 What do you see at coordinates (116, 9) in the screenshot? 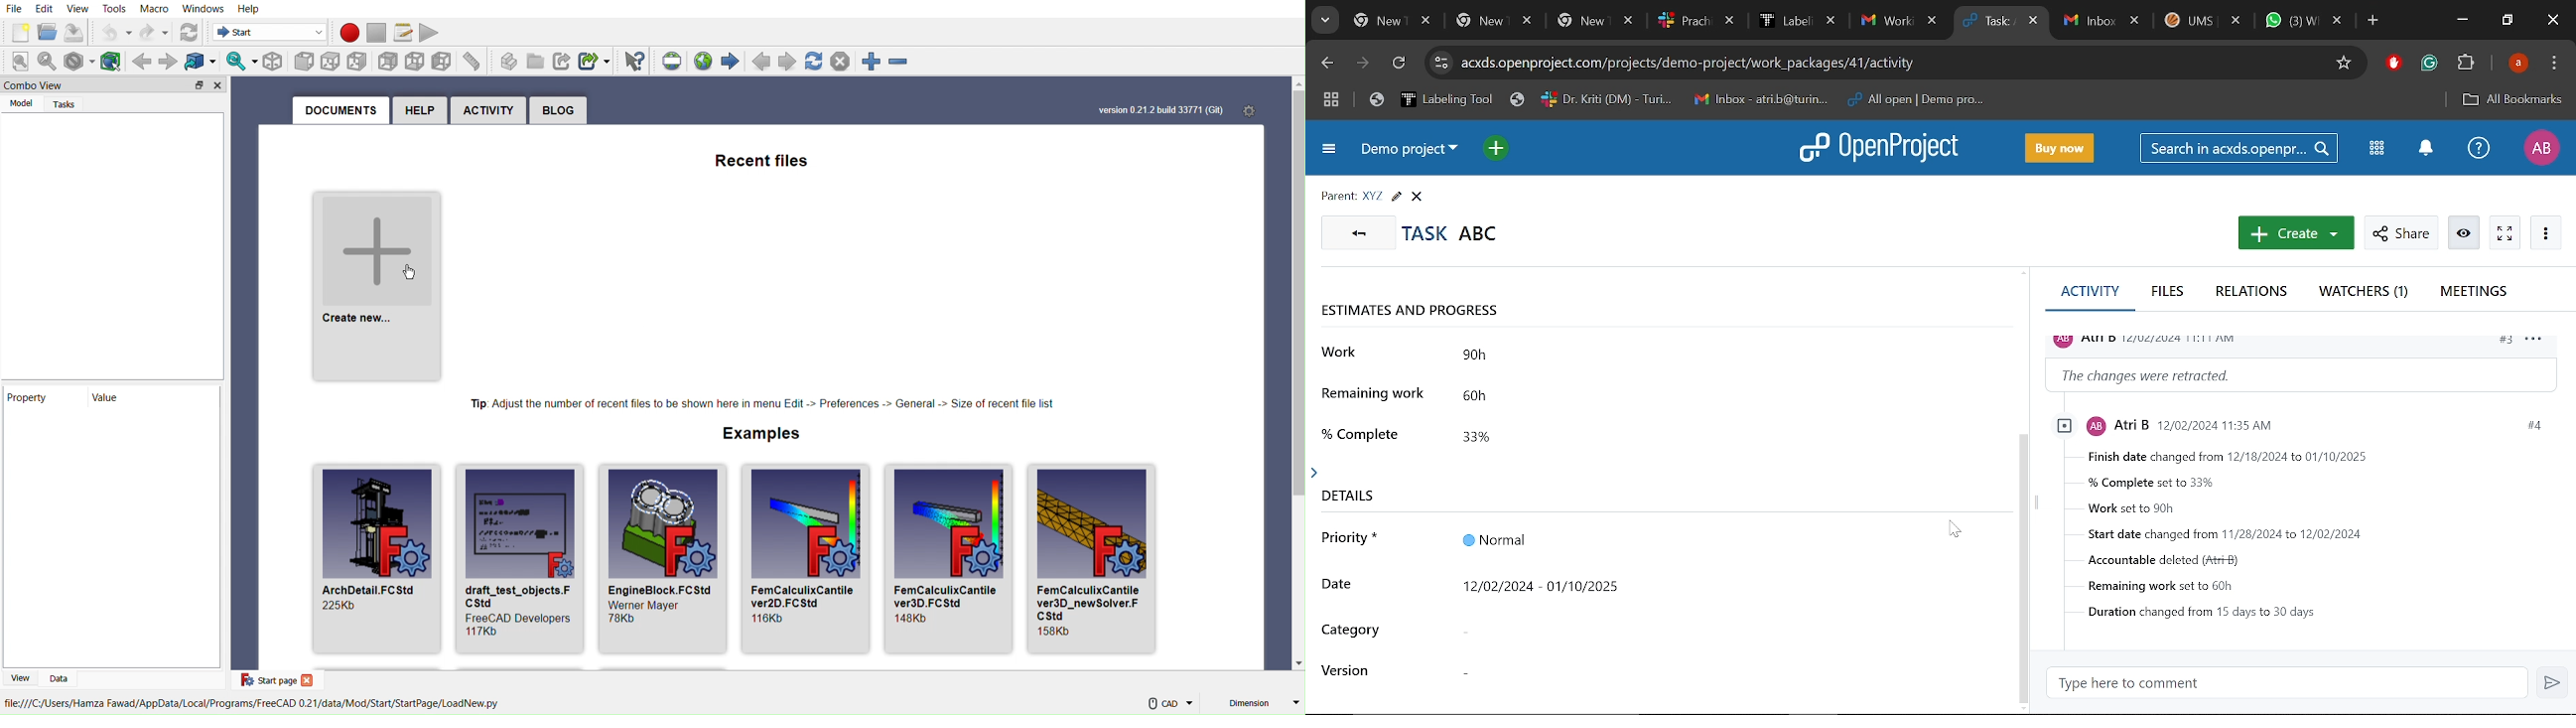
I see `Tools` at bounding box center [116, 9].